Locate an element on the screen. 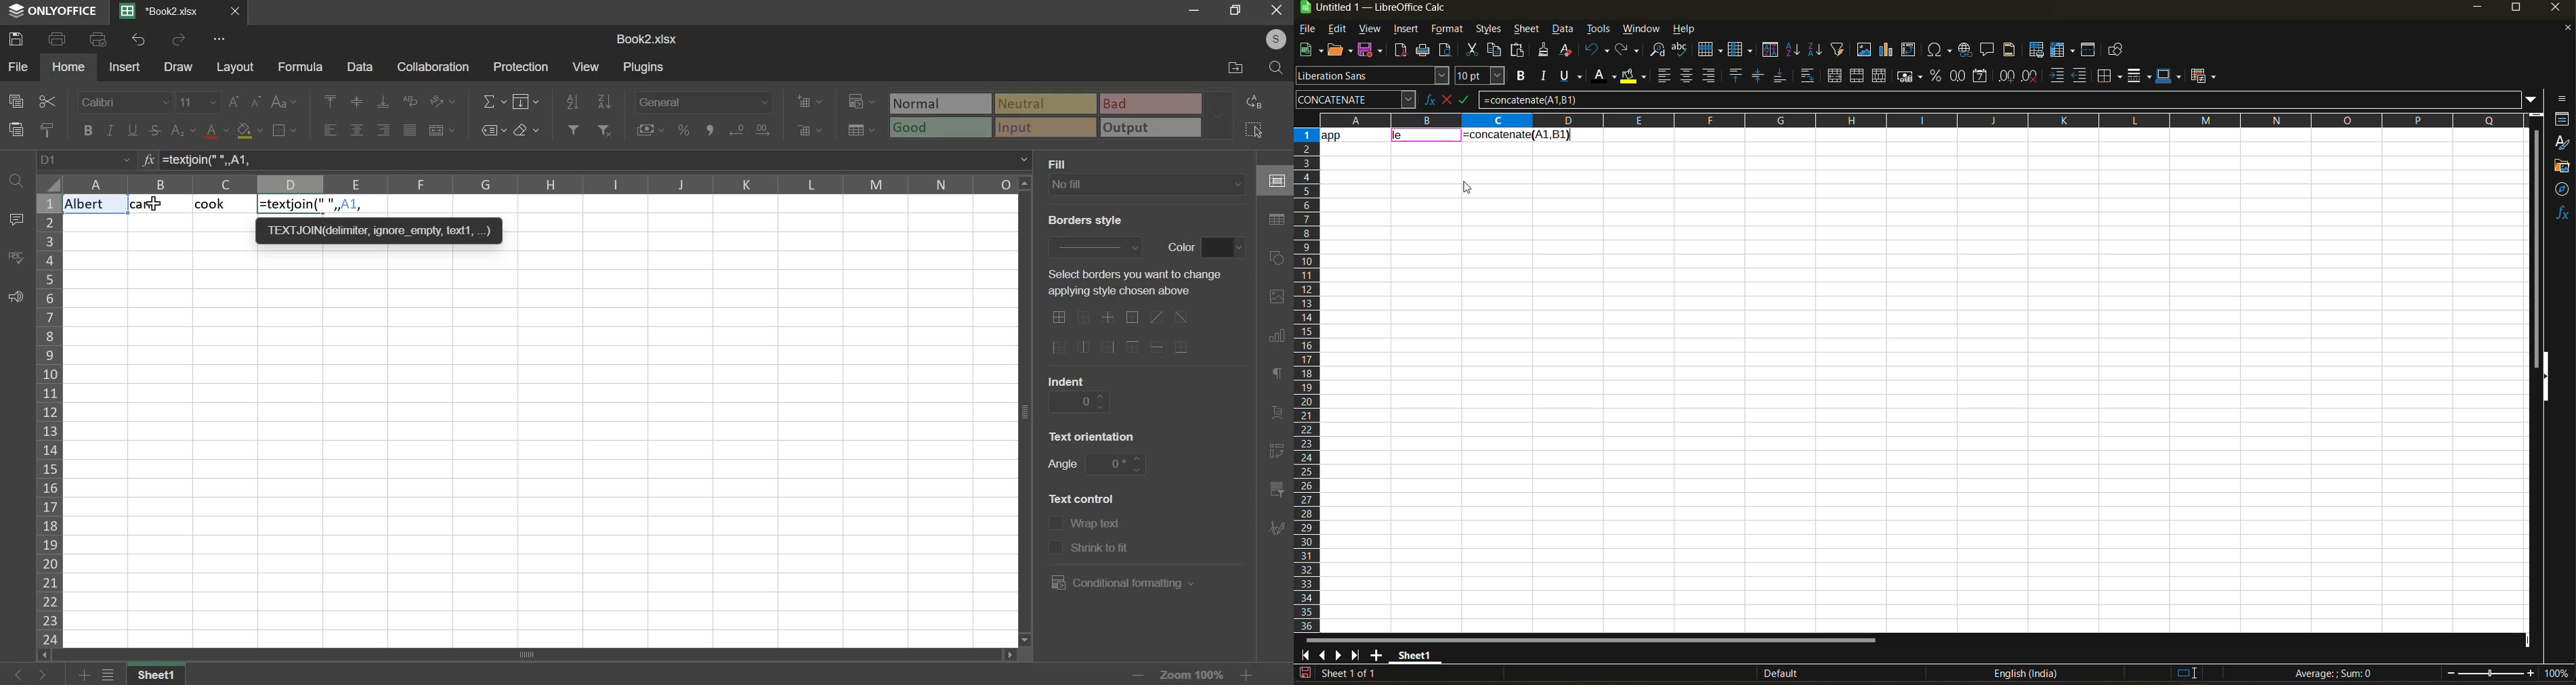  decrease decimals is located at coordinates (763, 127).